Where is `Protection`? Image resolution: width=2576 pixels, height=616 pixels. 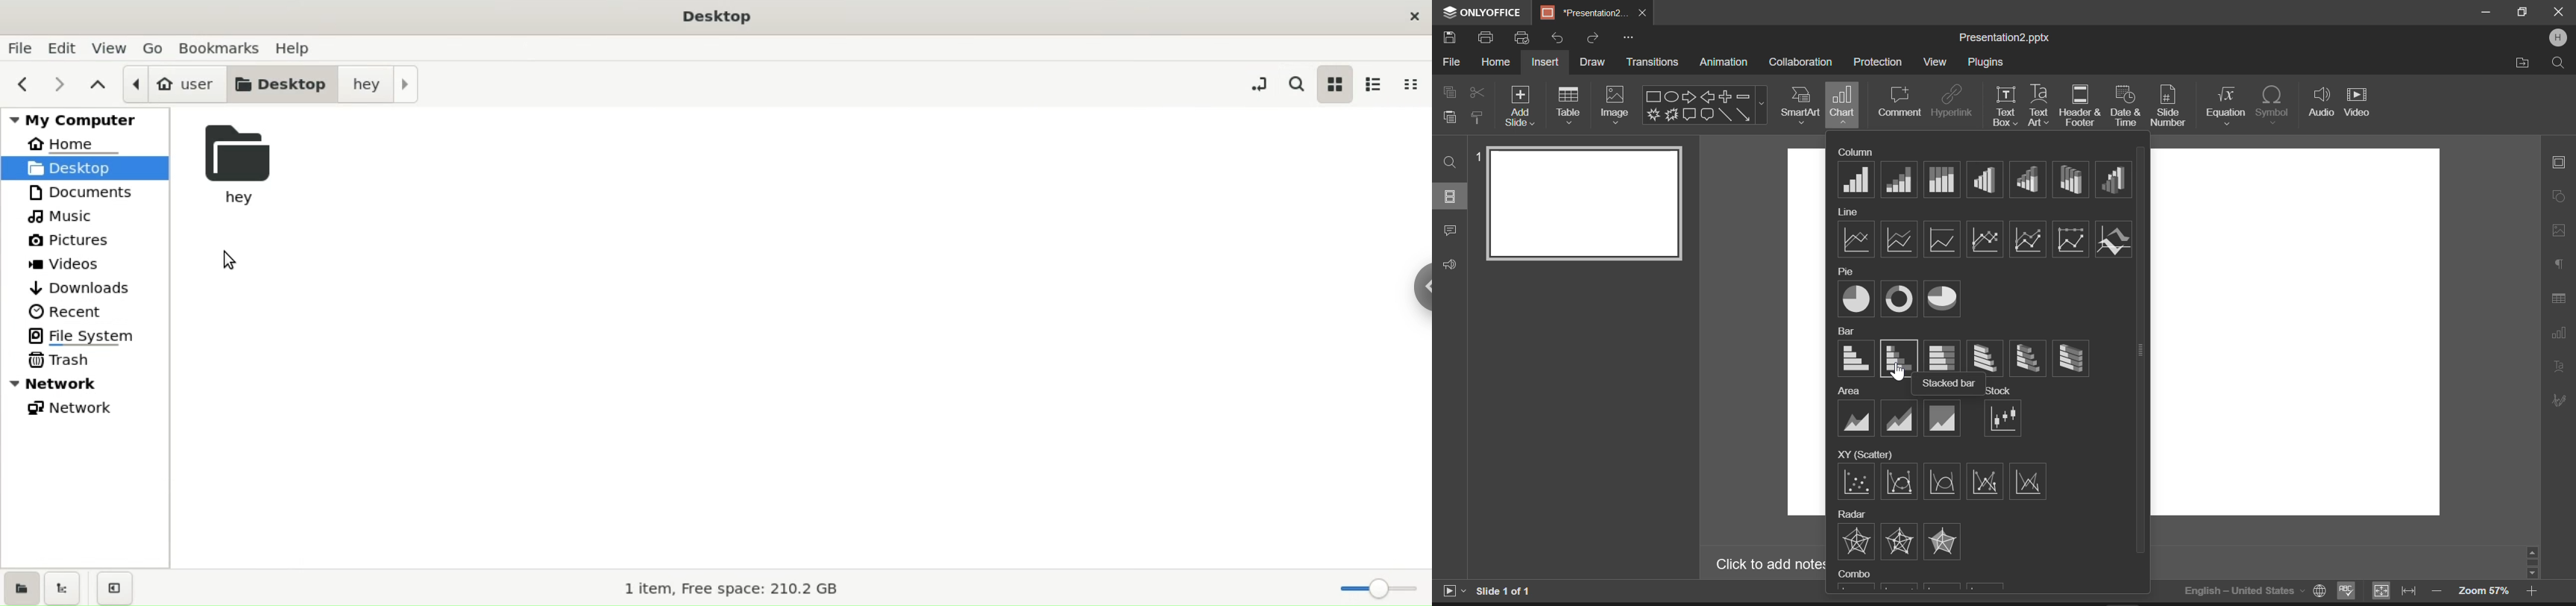
Protection is located at coordinates (1880, 61).